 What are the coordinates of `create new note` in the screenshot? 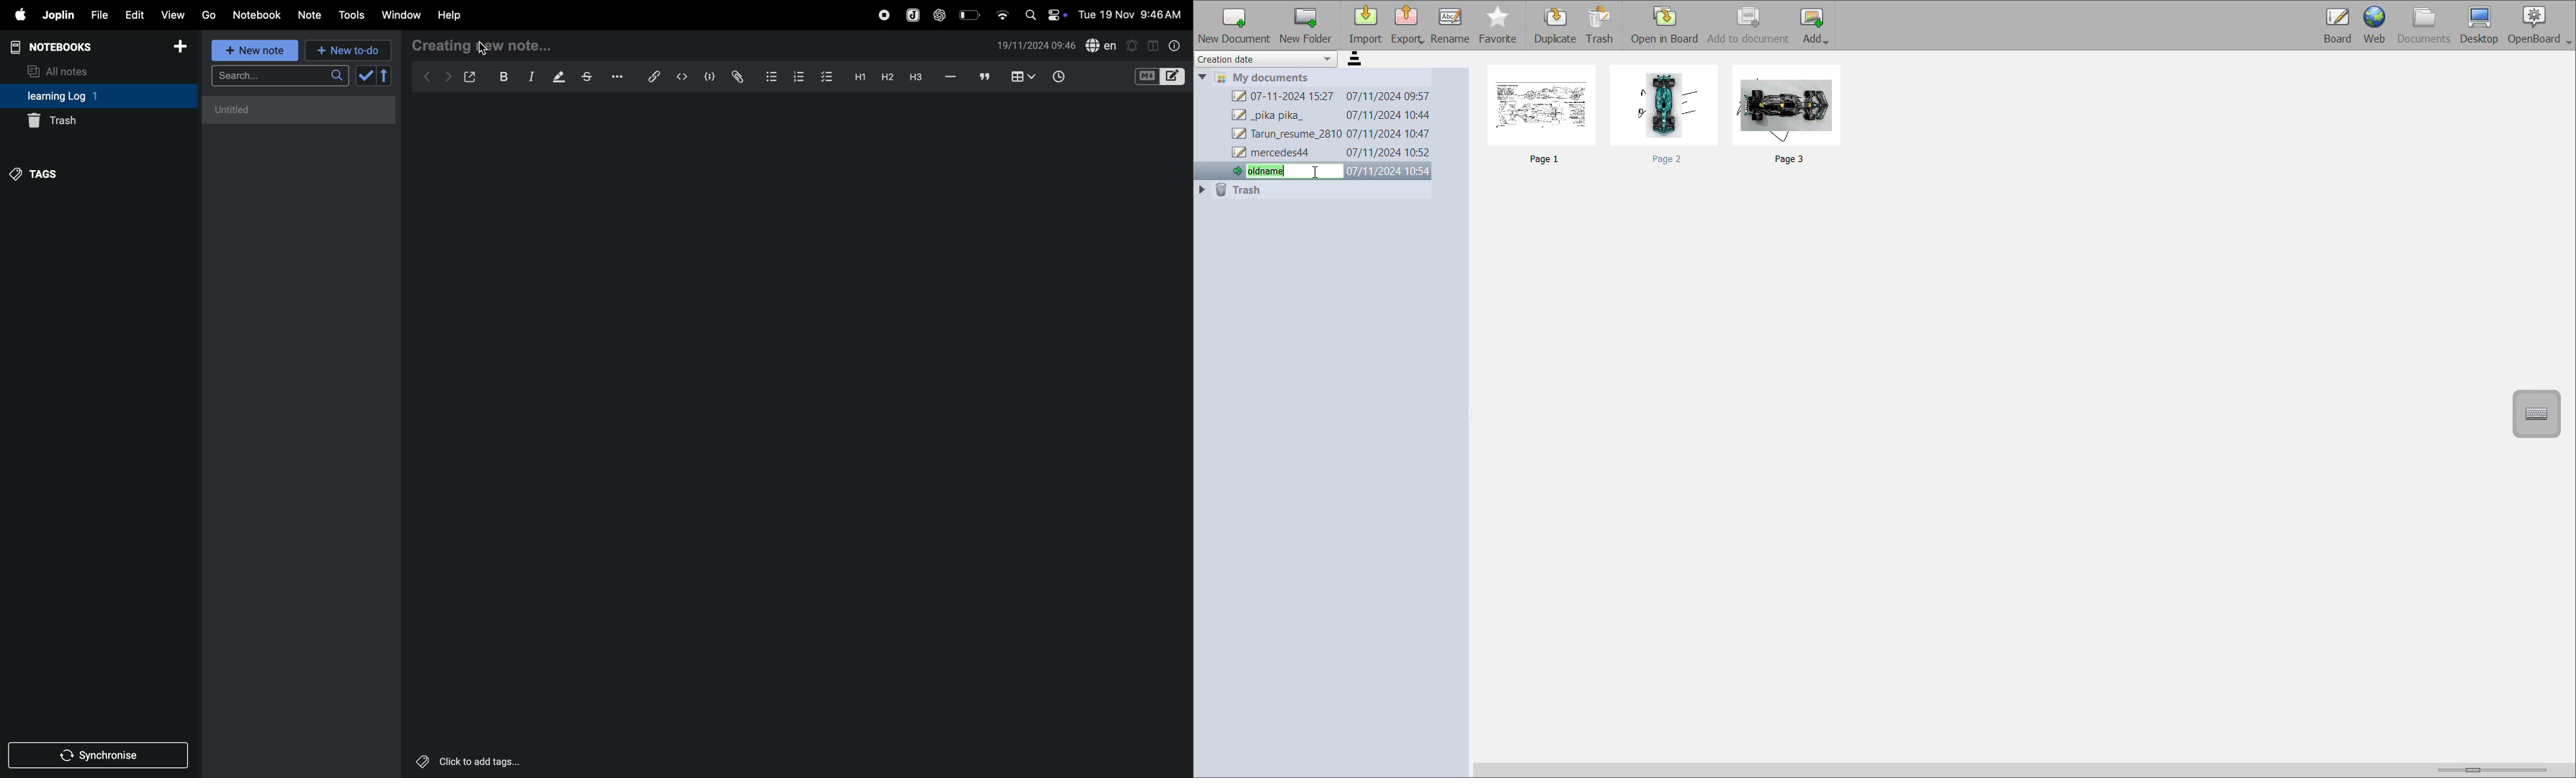 It's located at (495, 44).